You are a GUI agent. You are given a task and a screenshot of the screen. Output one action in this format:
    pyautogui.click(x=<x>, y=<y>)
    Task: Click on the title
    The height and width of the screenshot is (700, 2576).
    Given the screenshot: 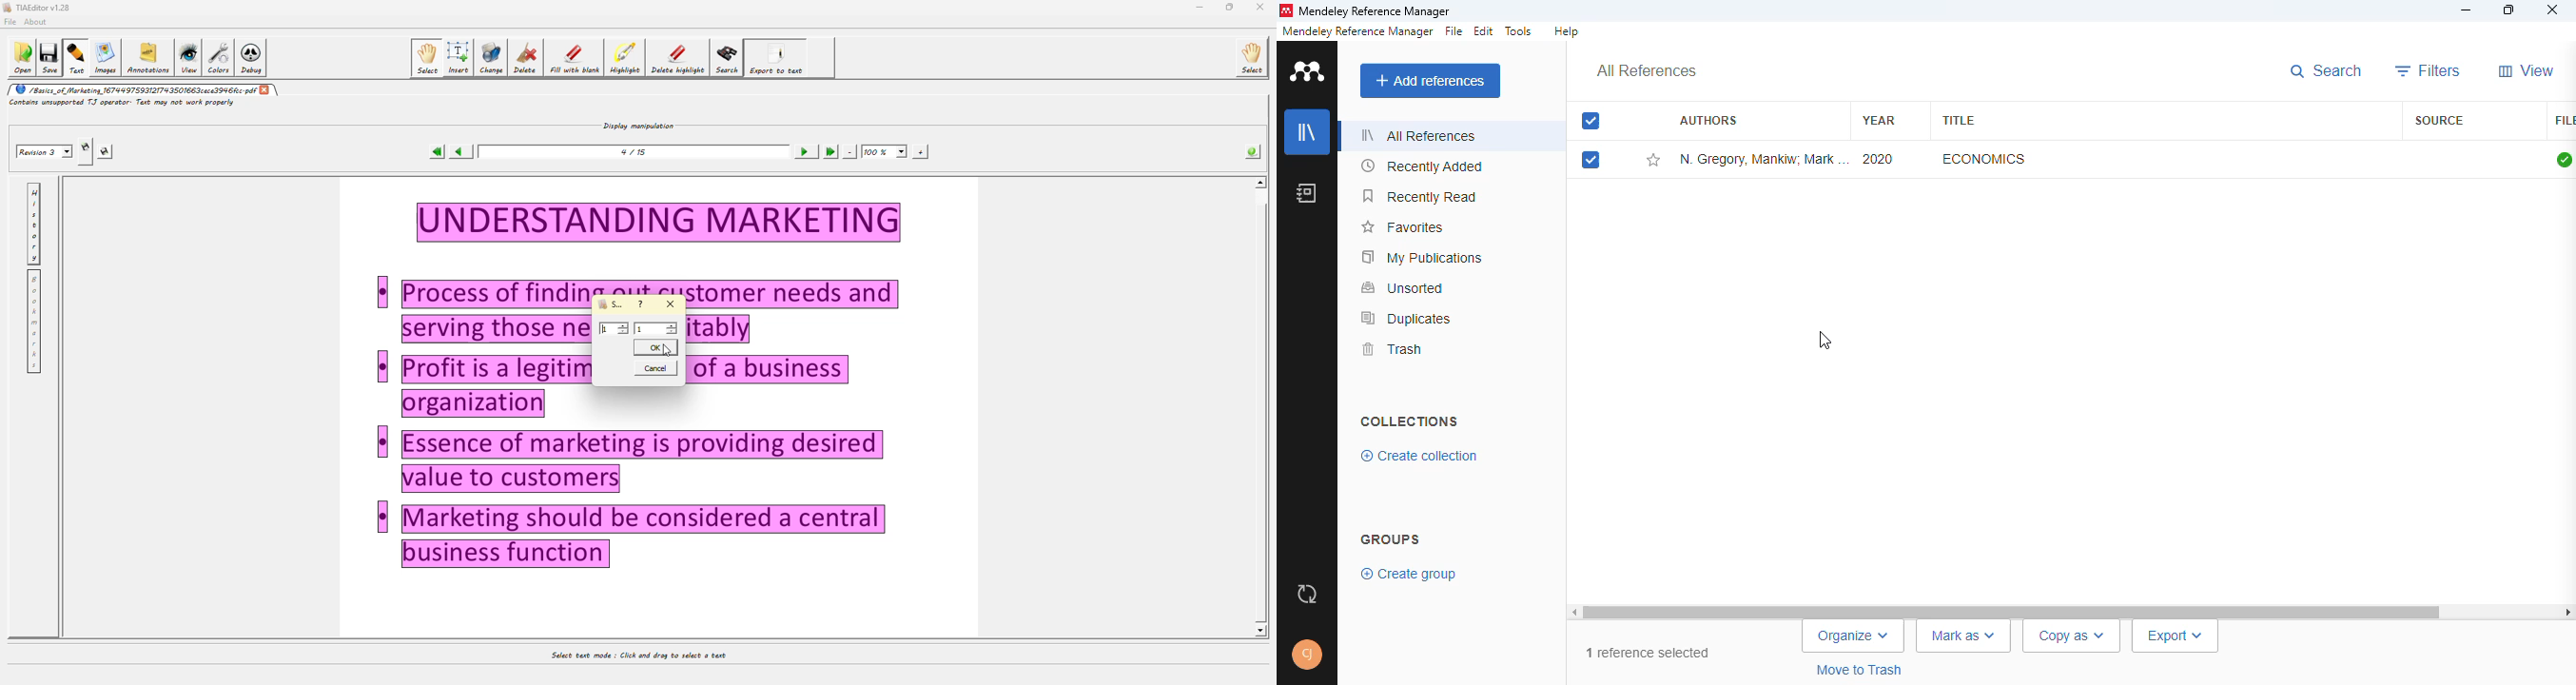 What is the action you would take?
    pyautogui.click(x=1957, y=120)
    